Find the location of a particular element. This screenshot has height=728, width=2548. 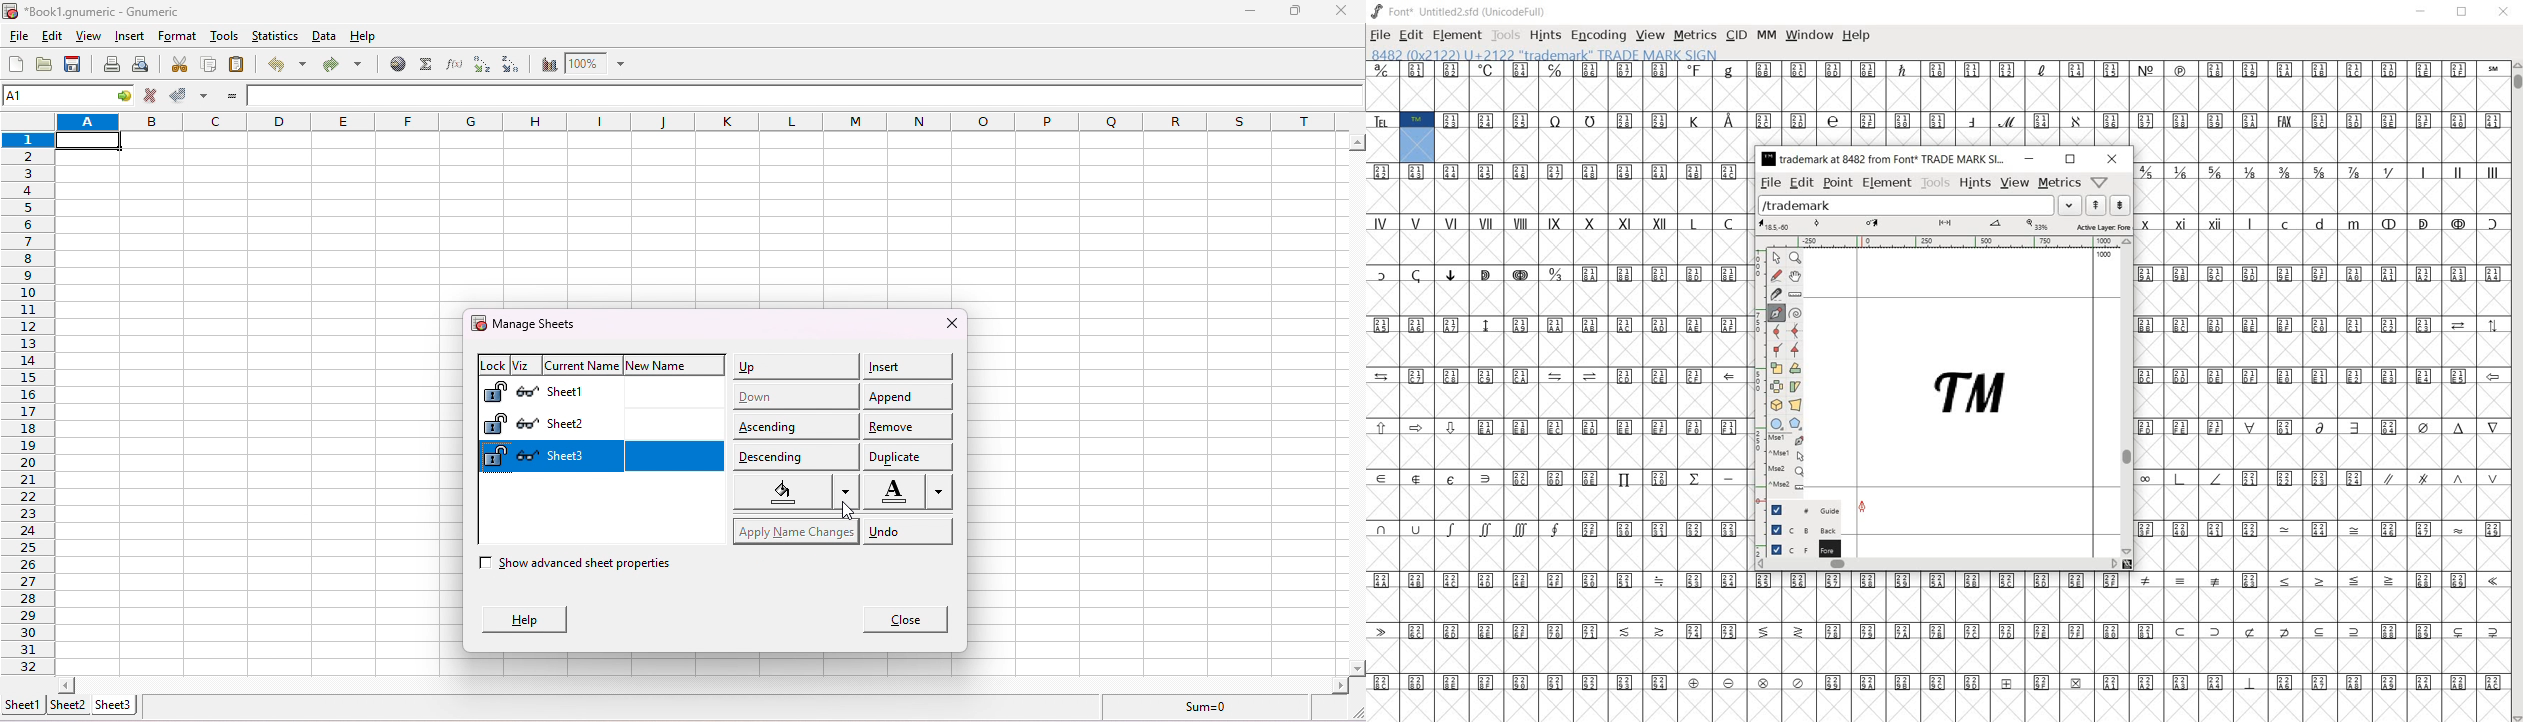

CID is located at coordinates (1736, 38).